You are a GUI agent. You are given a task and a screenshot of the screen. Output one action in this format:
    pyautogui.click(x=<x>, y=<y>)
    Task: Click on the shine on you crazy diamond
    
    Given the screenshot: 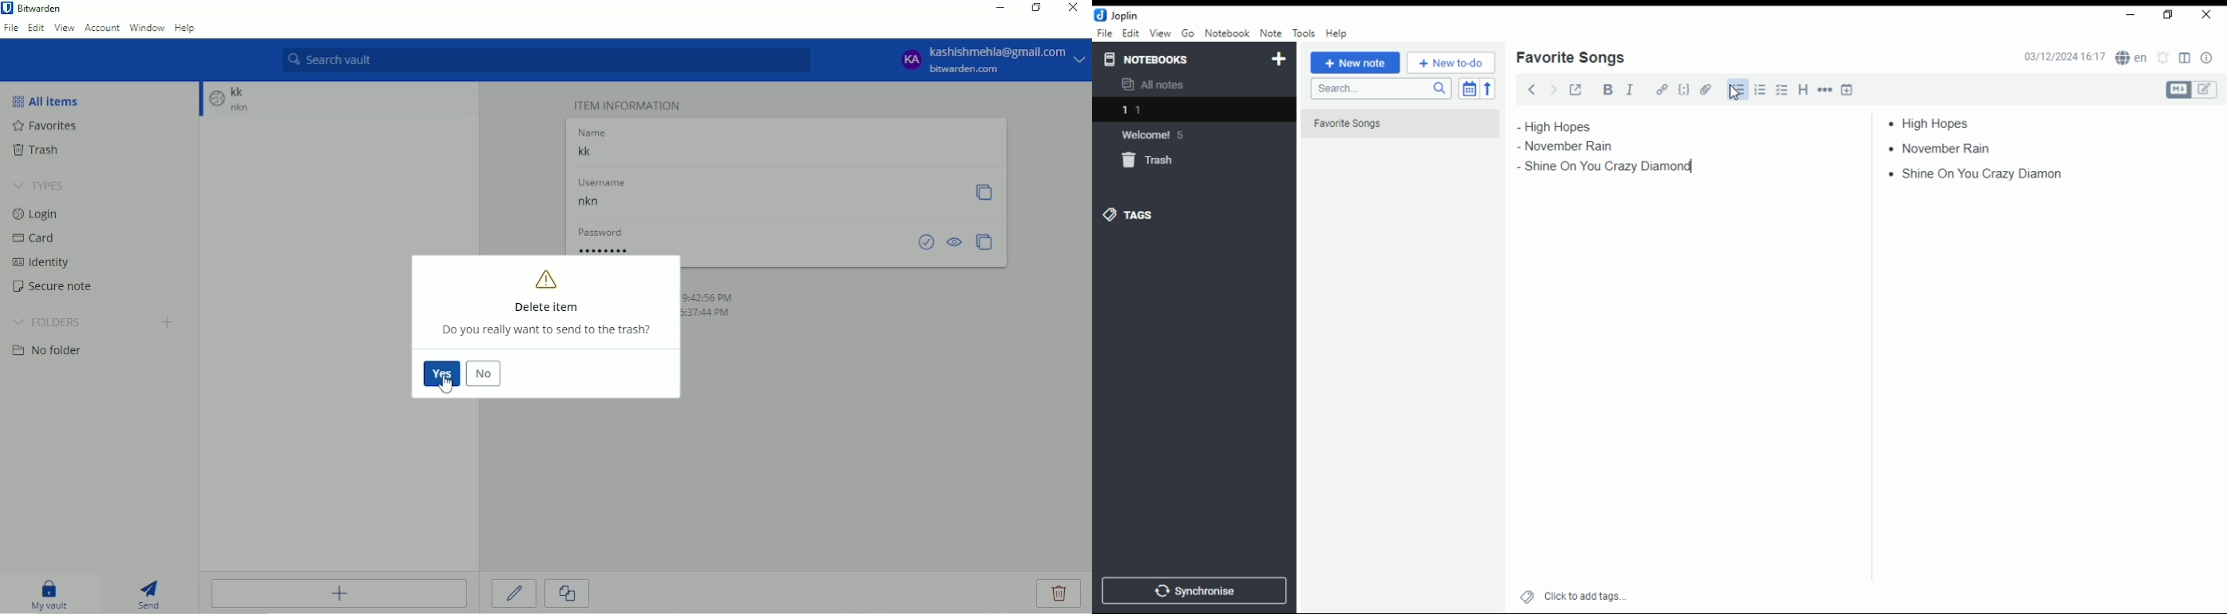 What is the action you would take?
    pyautogui.click(x=1973, y=175)
    